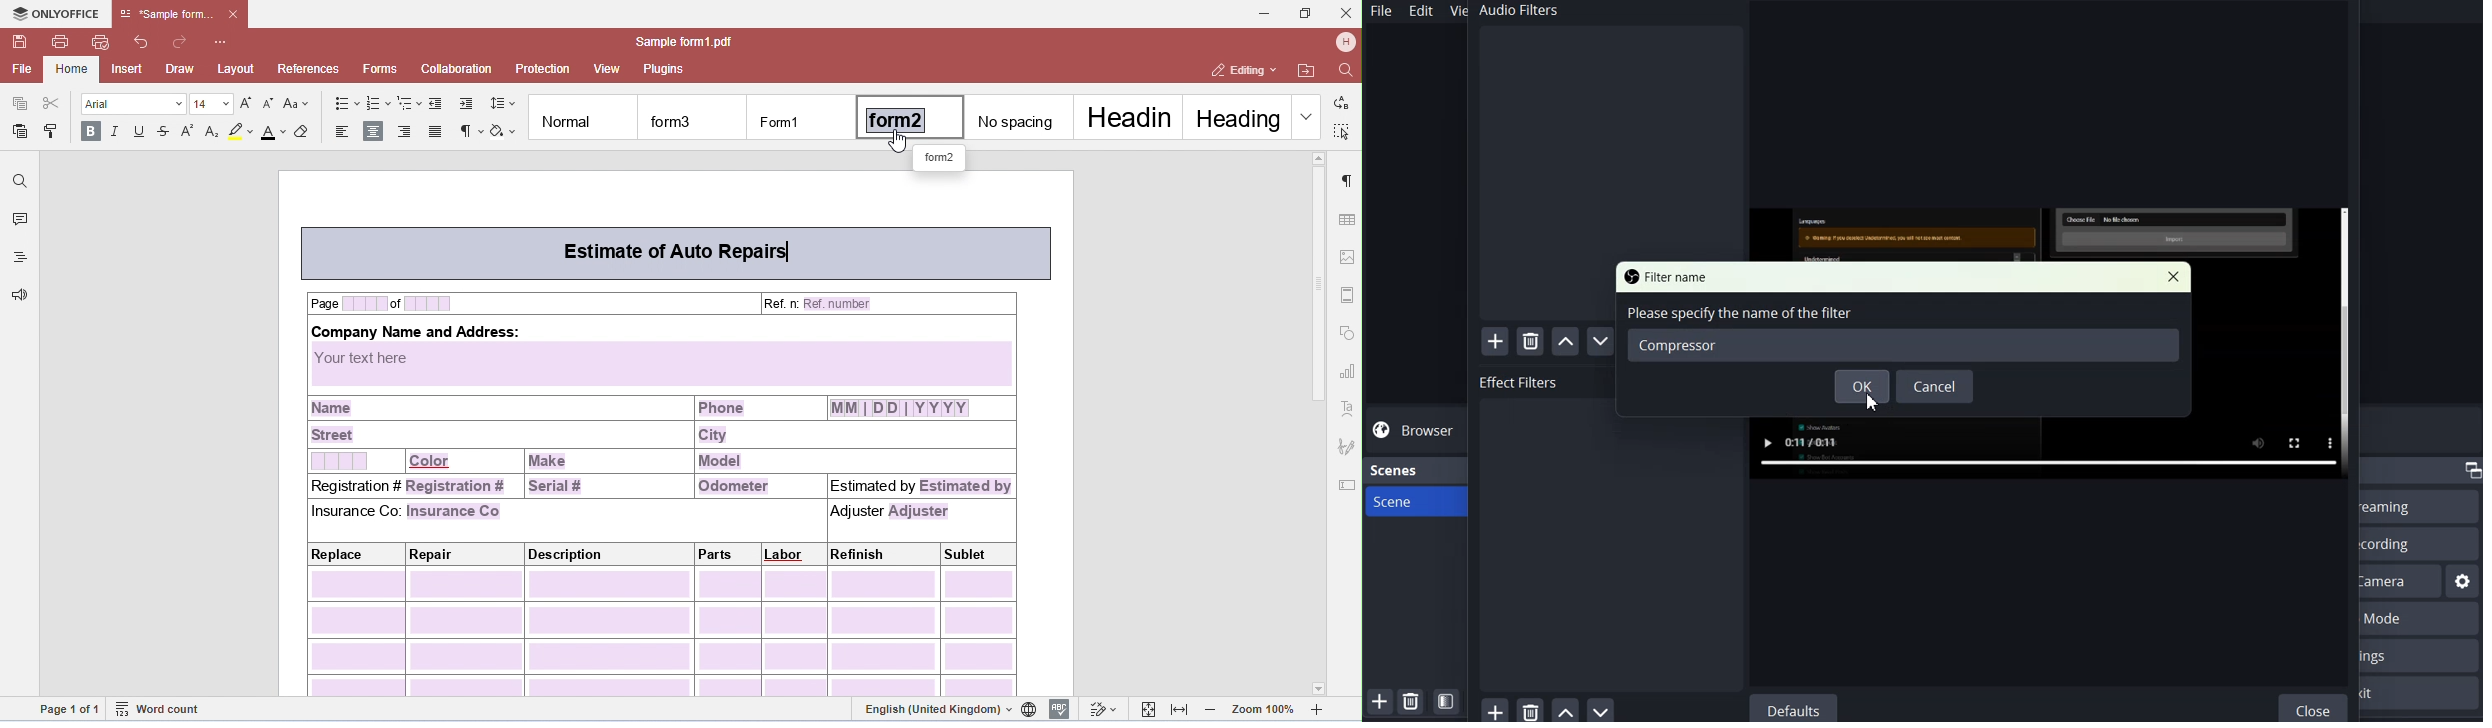 The image size is (2492, 728). What do you see at coordinates (1410, 700) in the screenshot?
I see `Remove Selected Scene` at bounding box center [1410, 700].